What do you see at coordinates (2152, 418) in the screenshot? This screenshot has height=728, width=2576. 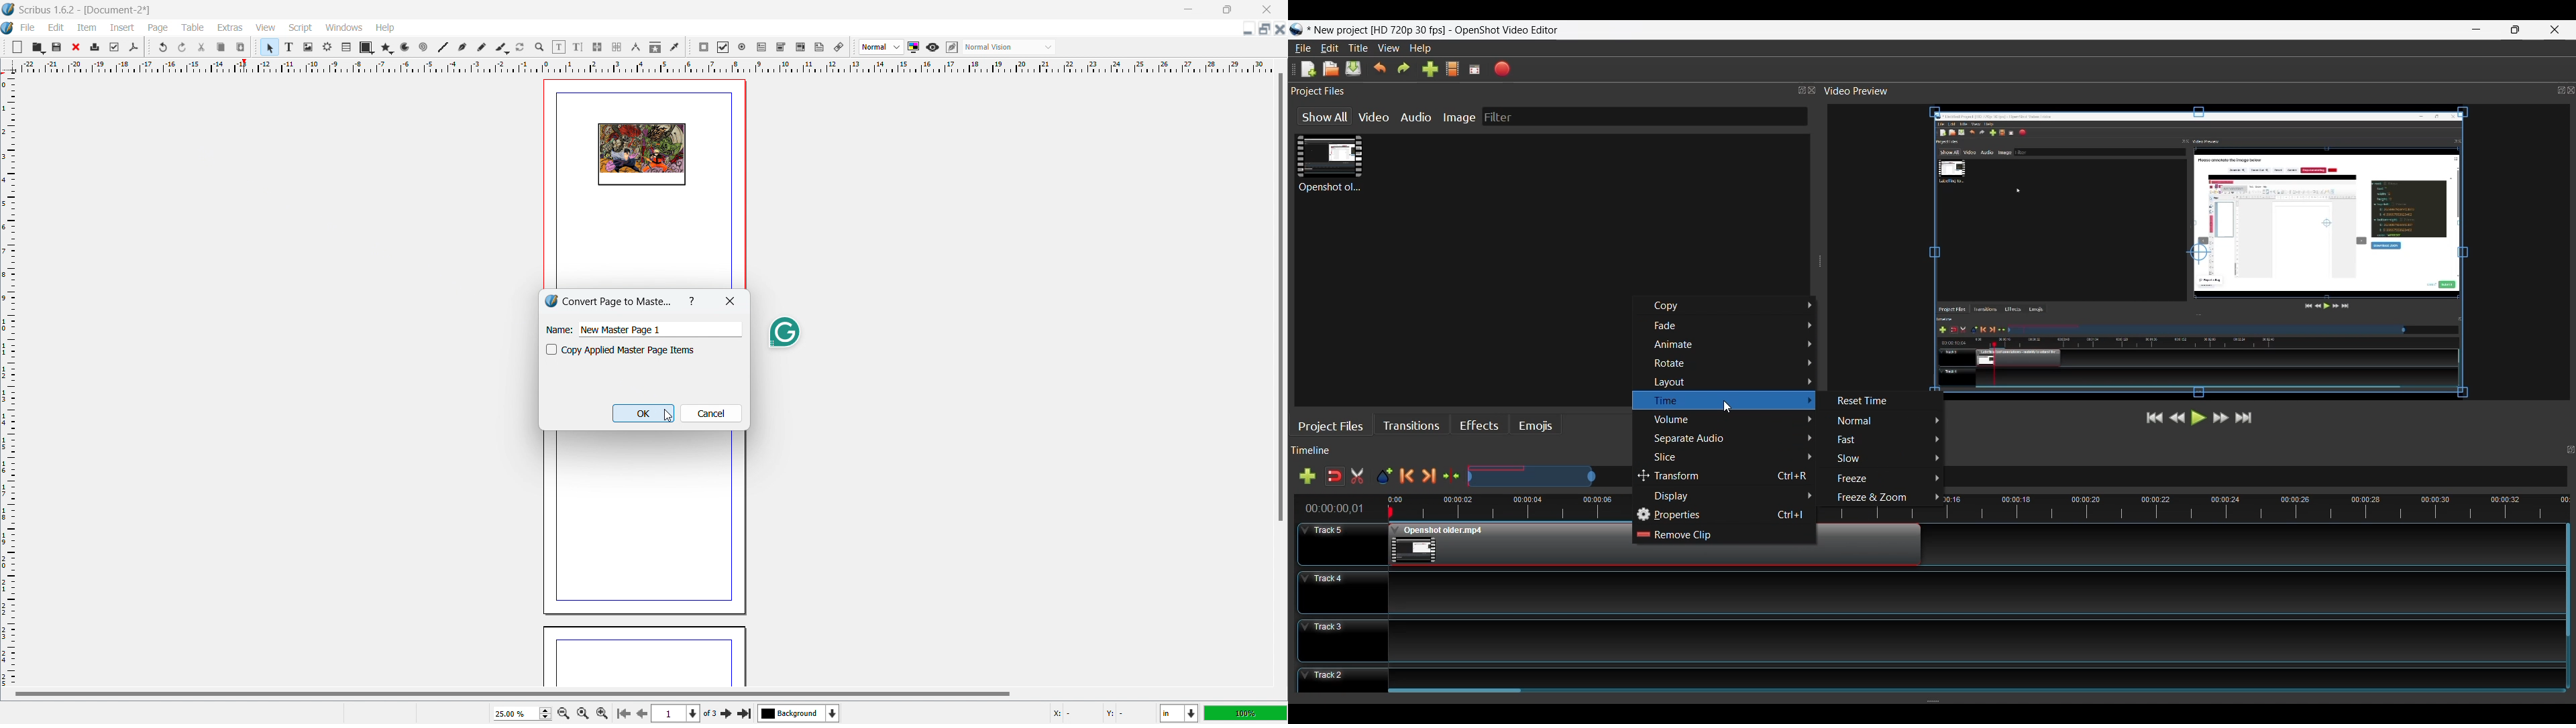 I see `Jump to Start` at bounding box center [2152, 418].